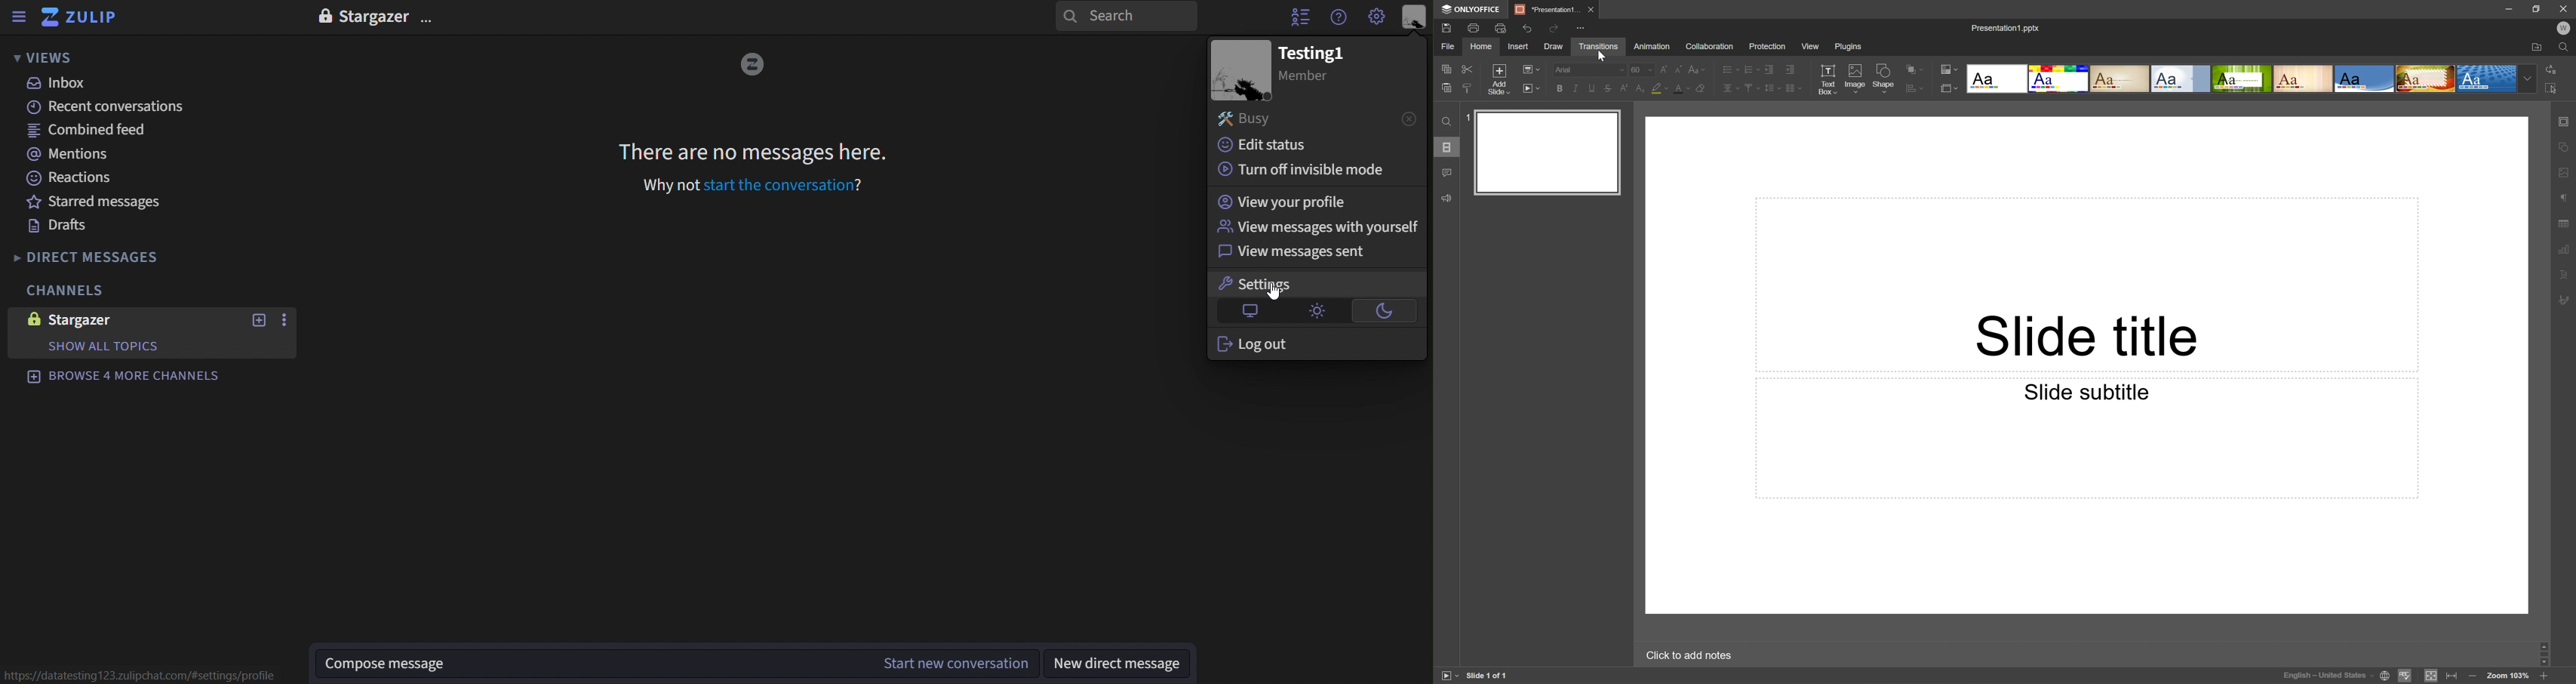 The width and height of the screenshot is (2576, 700). What do you see at coordinates (1590, 89) in the screenshot?
I see `Underline` at bounding box center [1590, 89].